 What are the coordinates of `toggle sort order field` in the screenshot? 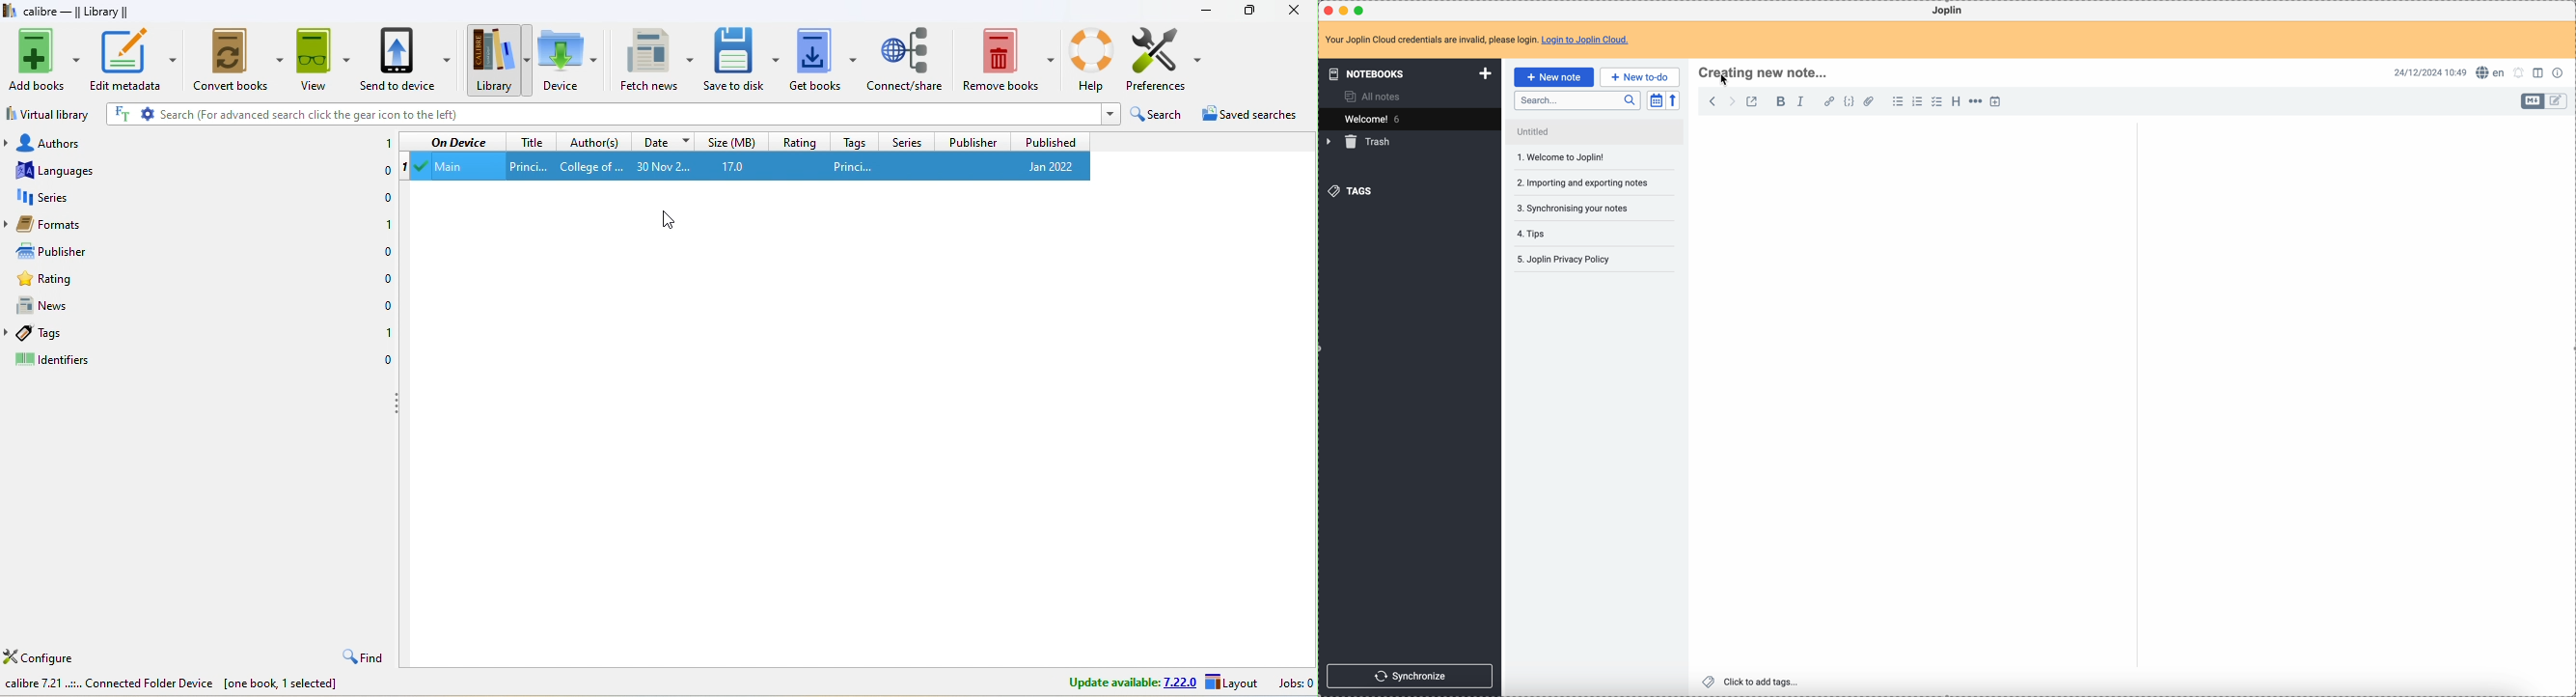 It's located at (1655, 100).